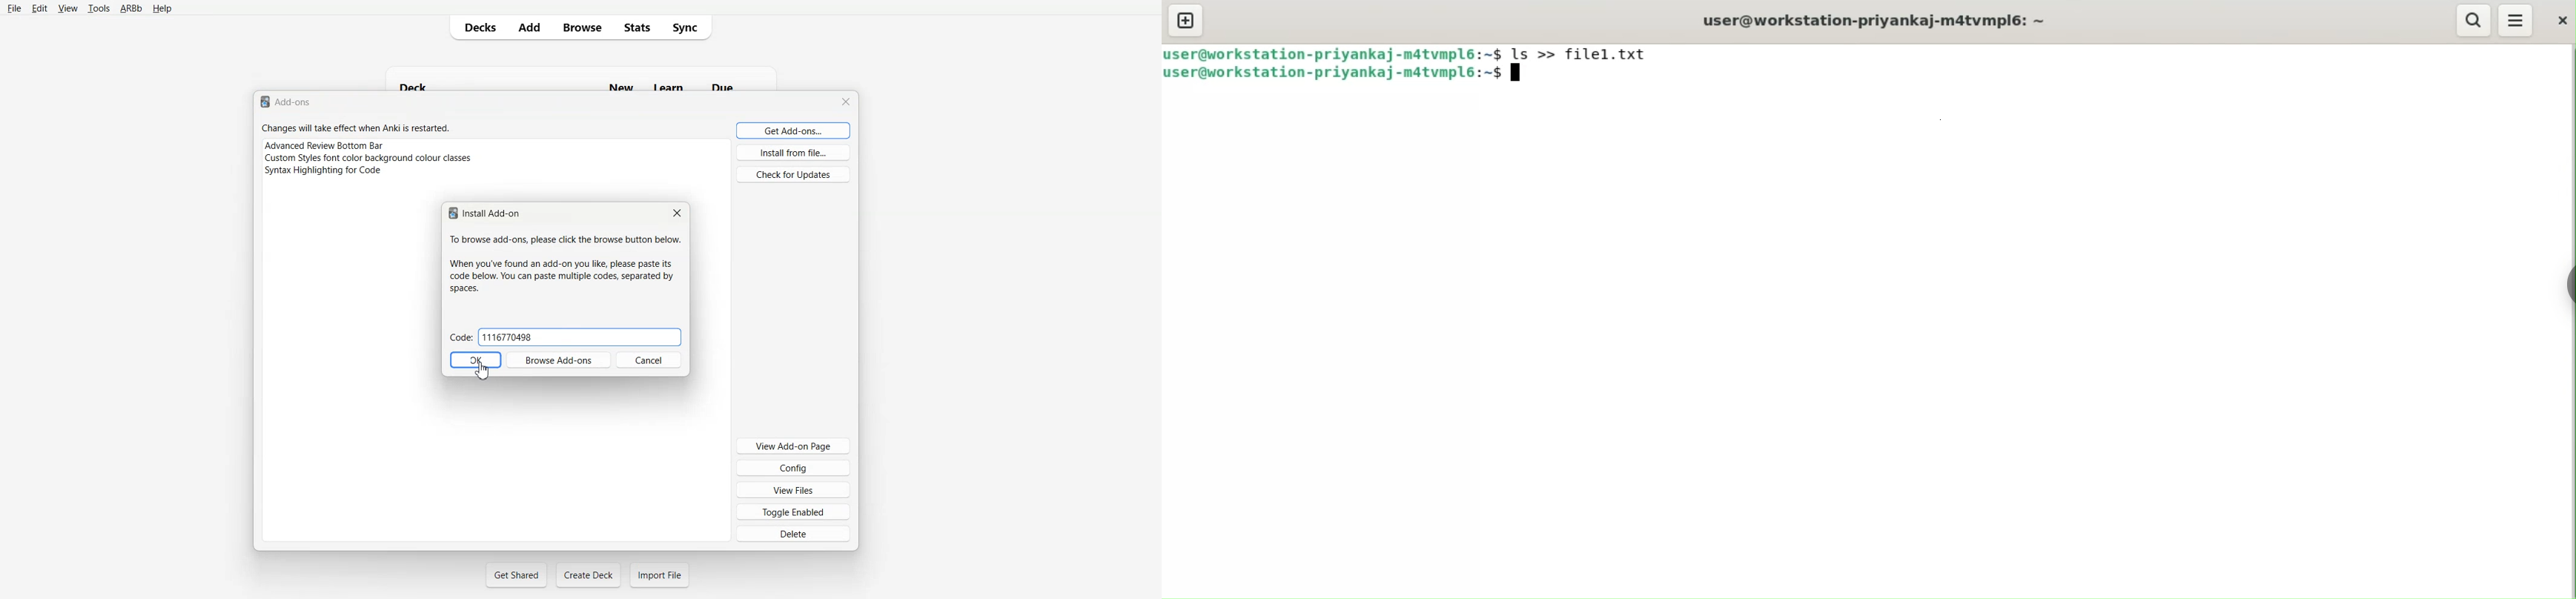 This screenshot has width=2576, height=616. What do you see at coordinates (483, 370) in the screenshot?
I see `Cursor` at bounding box center [483, 370].